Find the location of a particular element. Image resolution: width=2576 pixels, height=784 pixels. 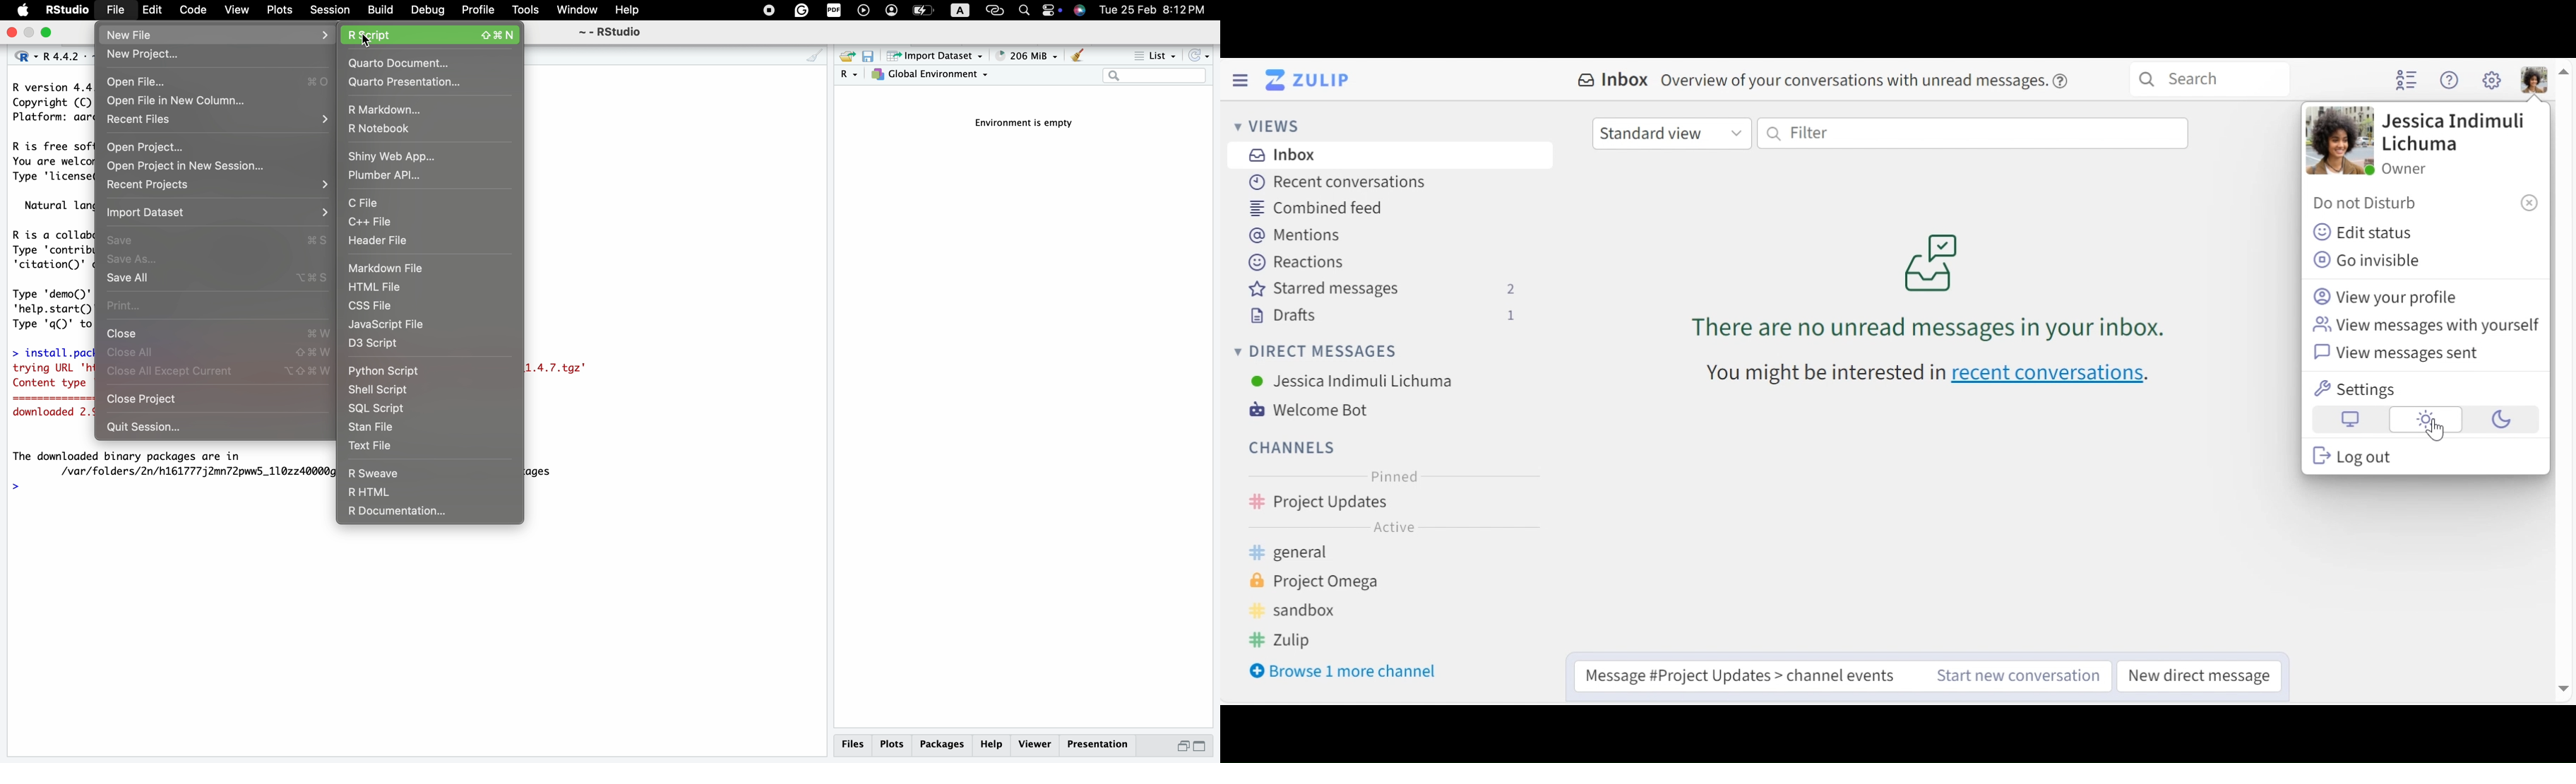

link is located at coordinates (996, 10).